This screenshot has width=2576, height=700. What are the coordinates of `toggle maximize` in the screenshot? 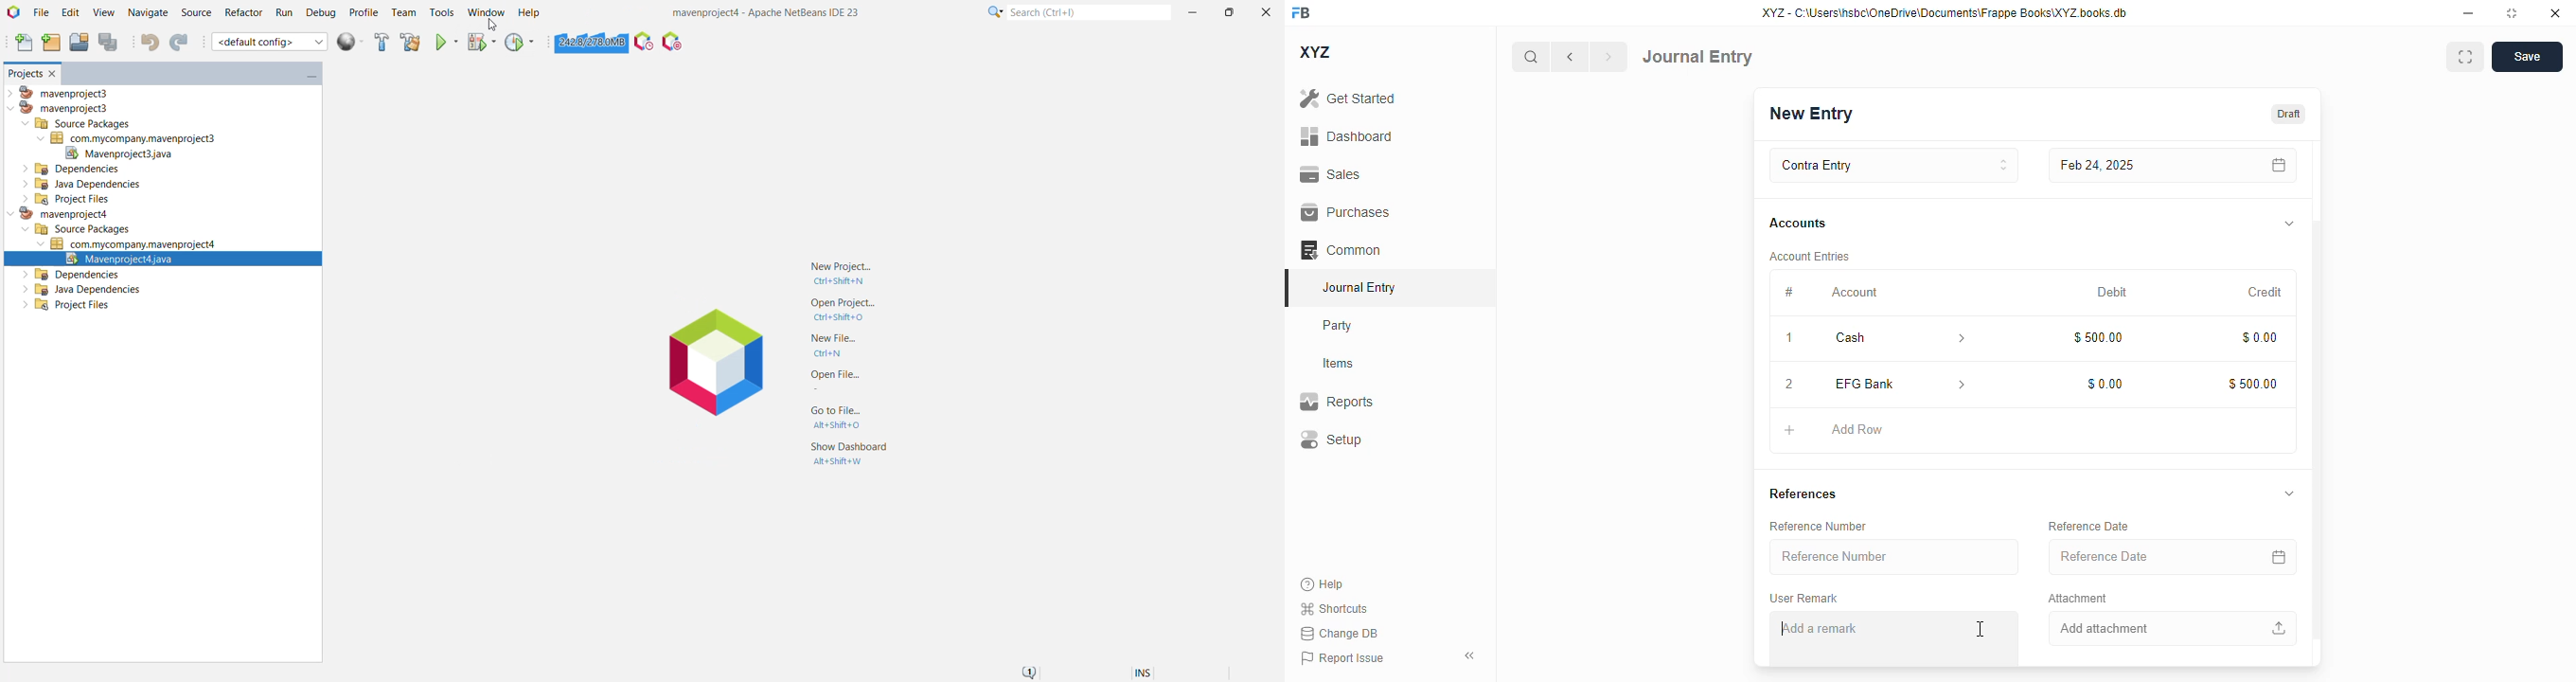 It's located at (2512, 13).